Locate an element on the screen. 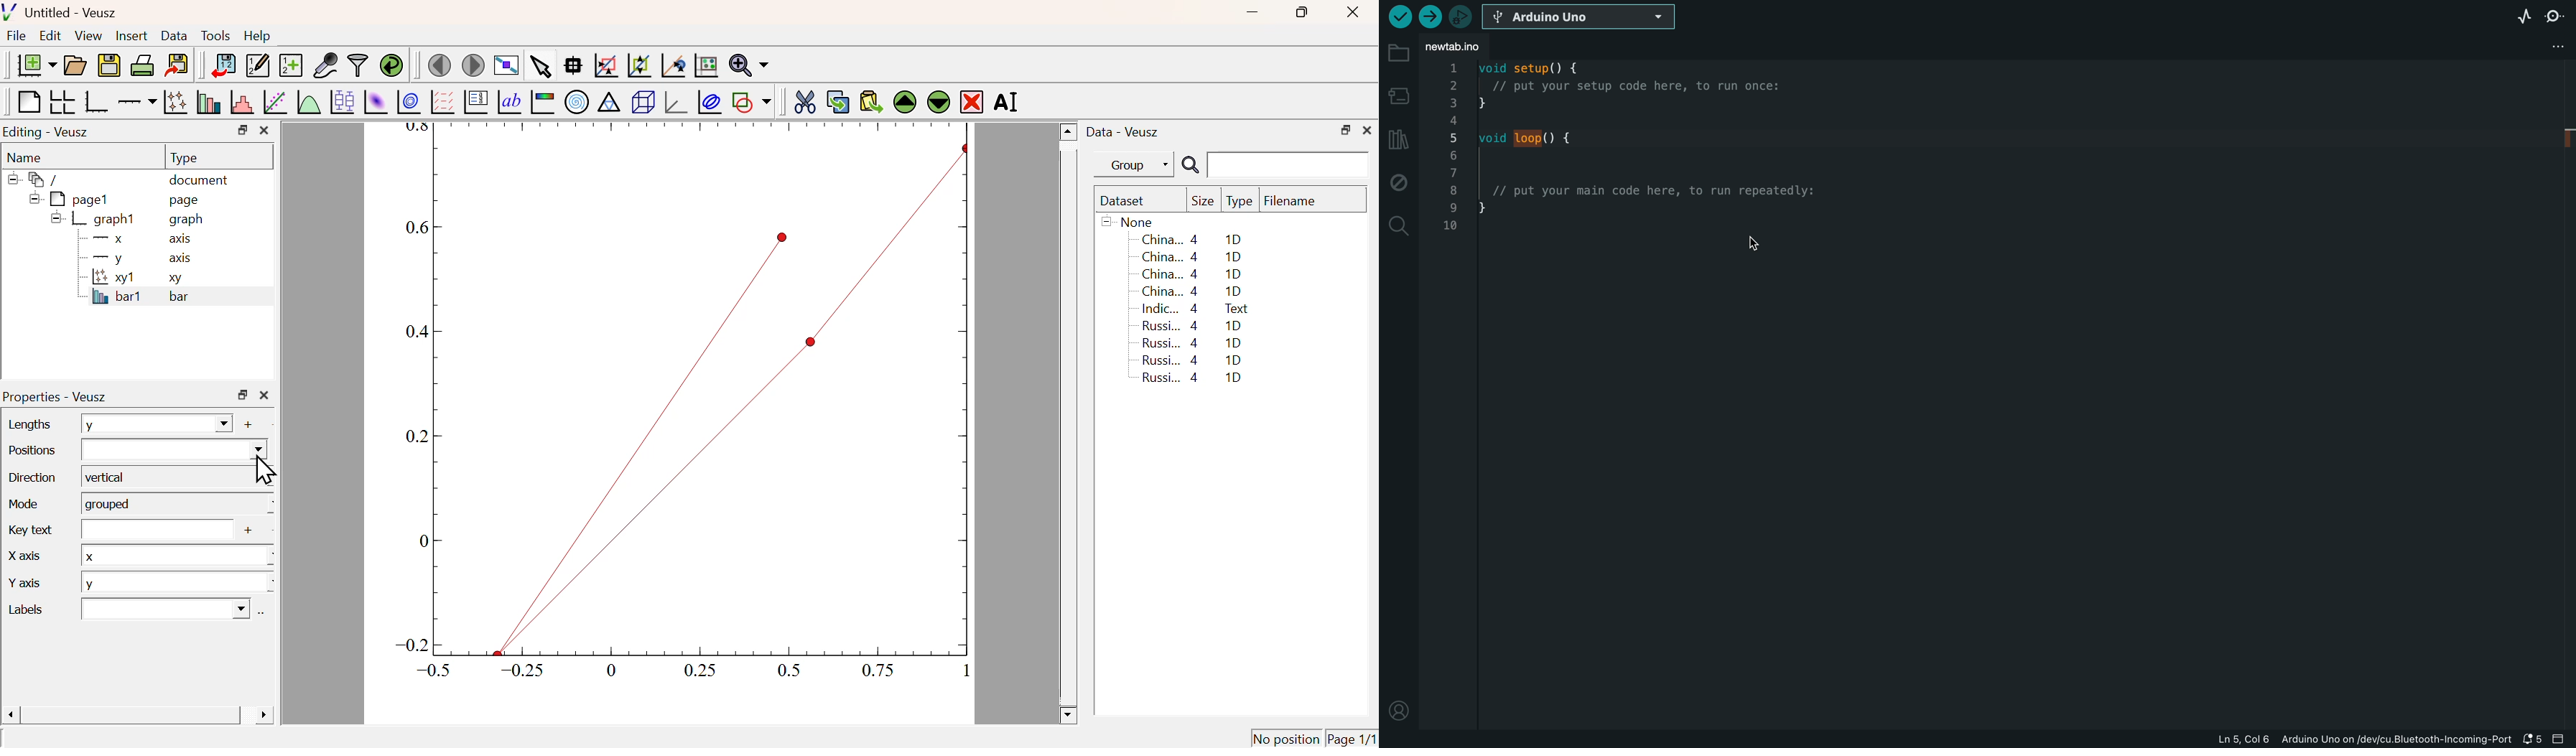  None is located at coordinates (1130, 221).